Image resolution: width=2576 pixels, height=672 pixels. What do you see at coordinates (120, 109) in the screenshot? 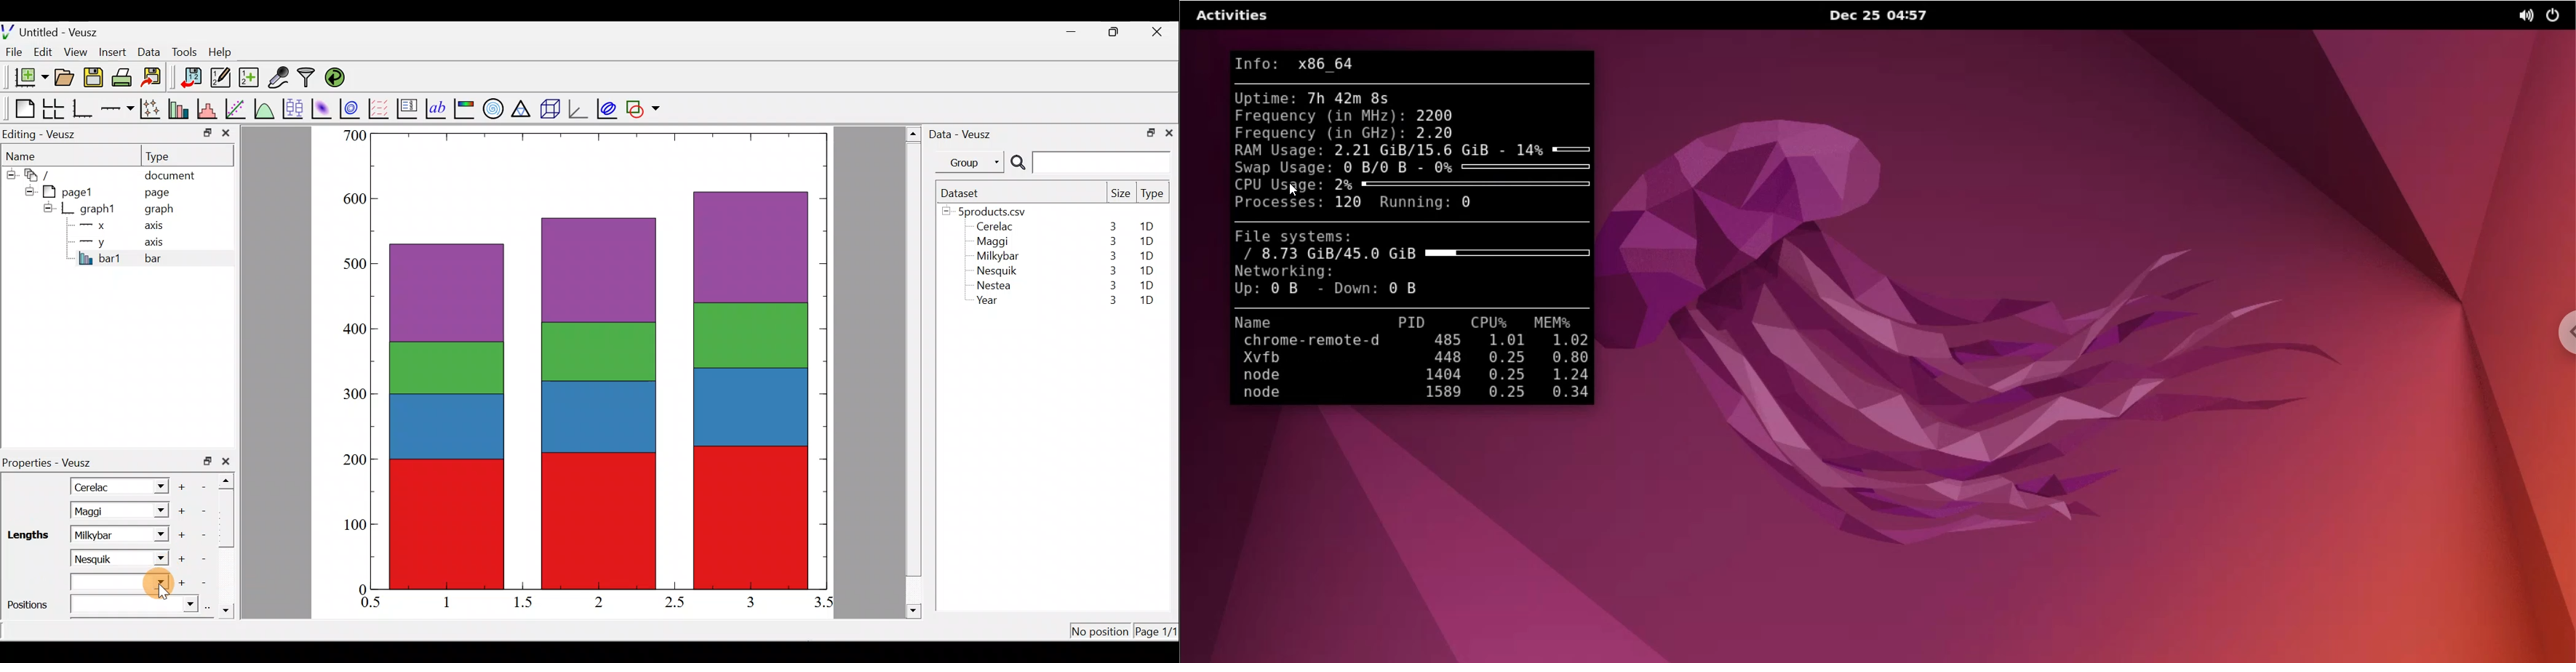
I see `Add an axis to the plot` at bounding box center [120, 109].